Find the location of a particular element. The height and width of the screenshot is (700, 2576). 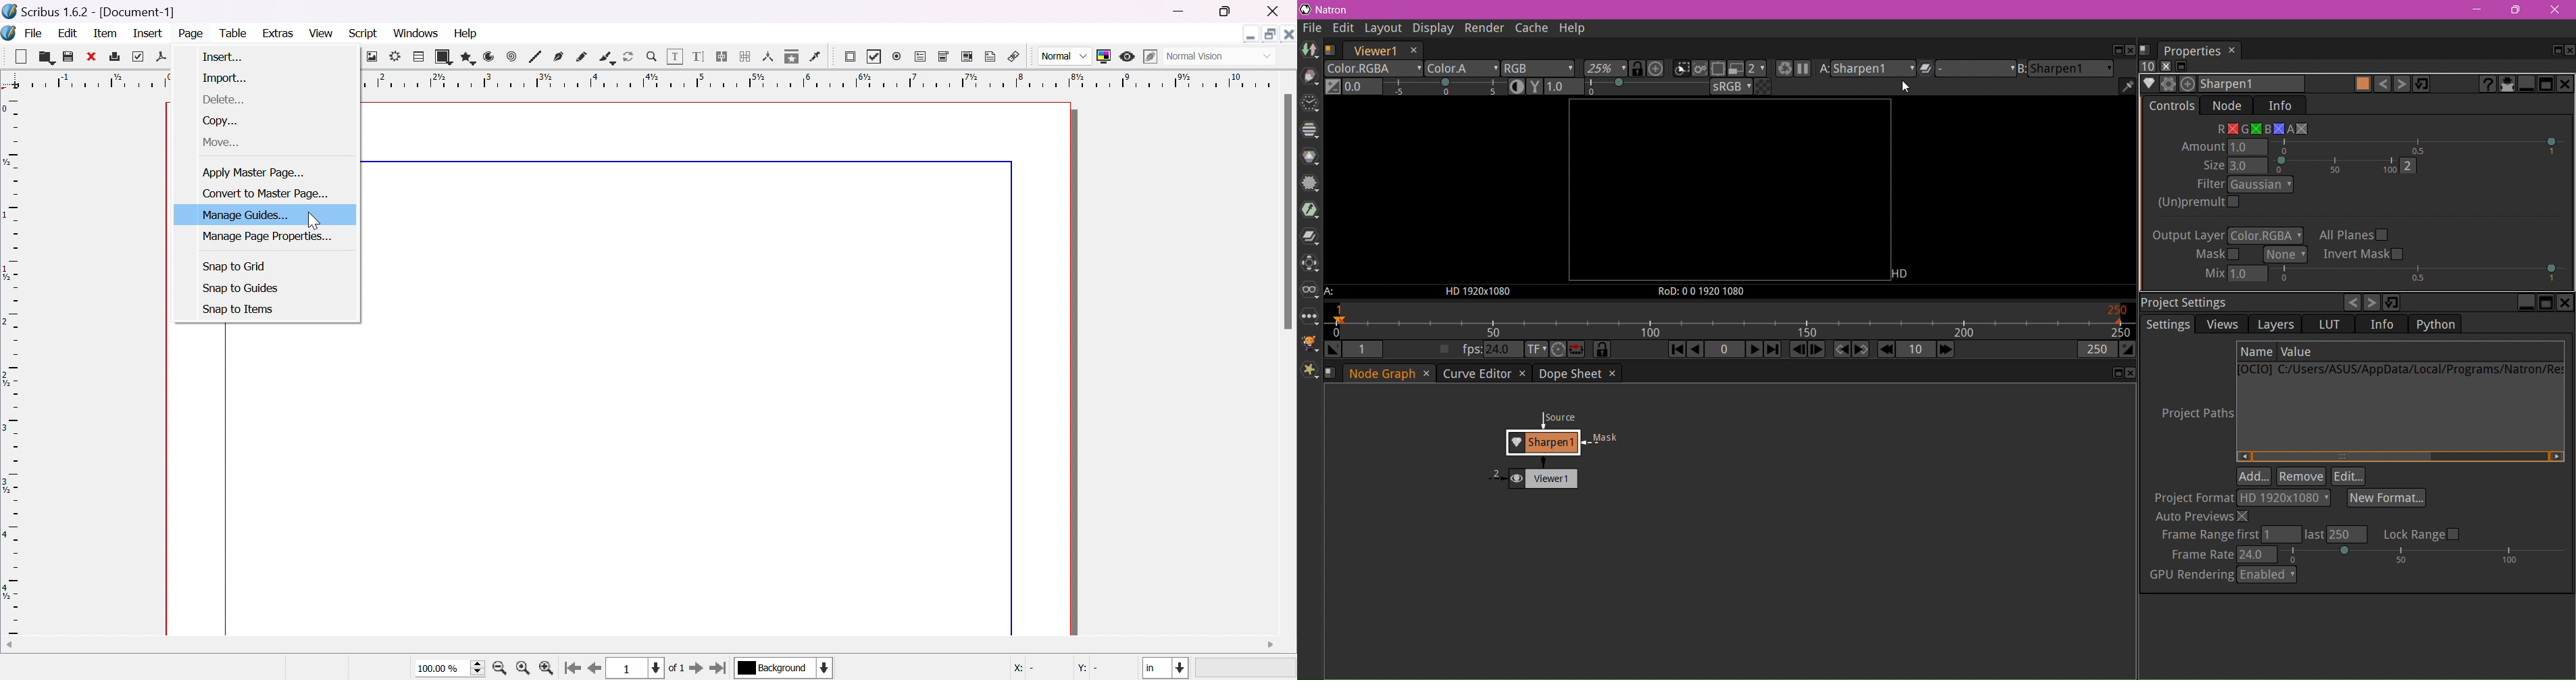

windows is located at coordinates (414, 34).